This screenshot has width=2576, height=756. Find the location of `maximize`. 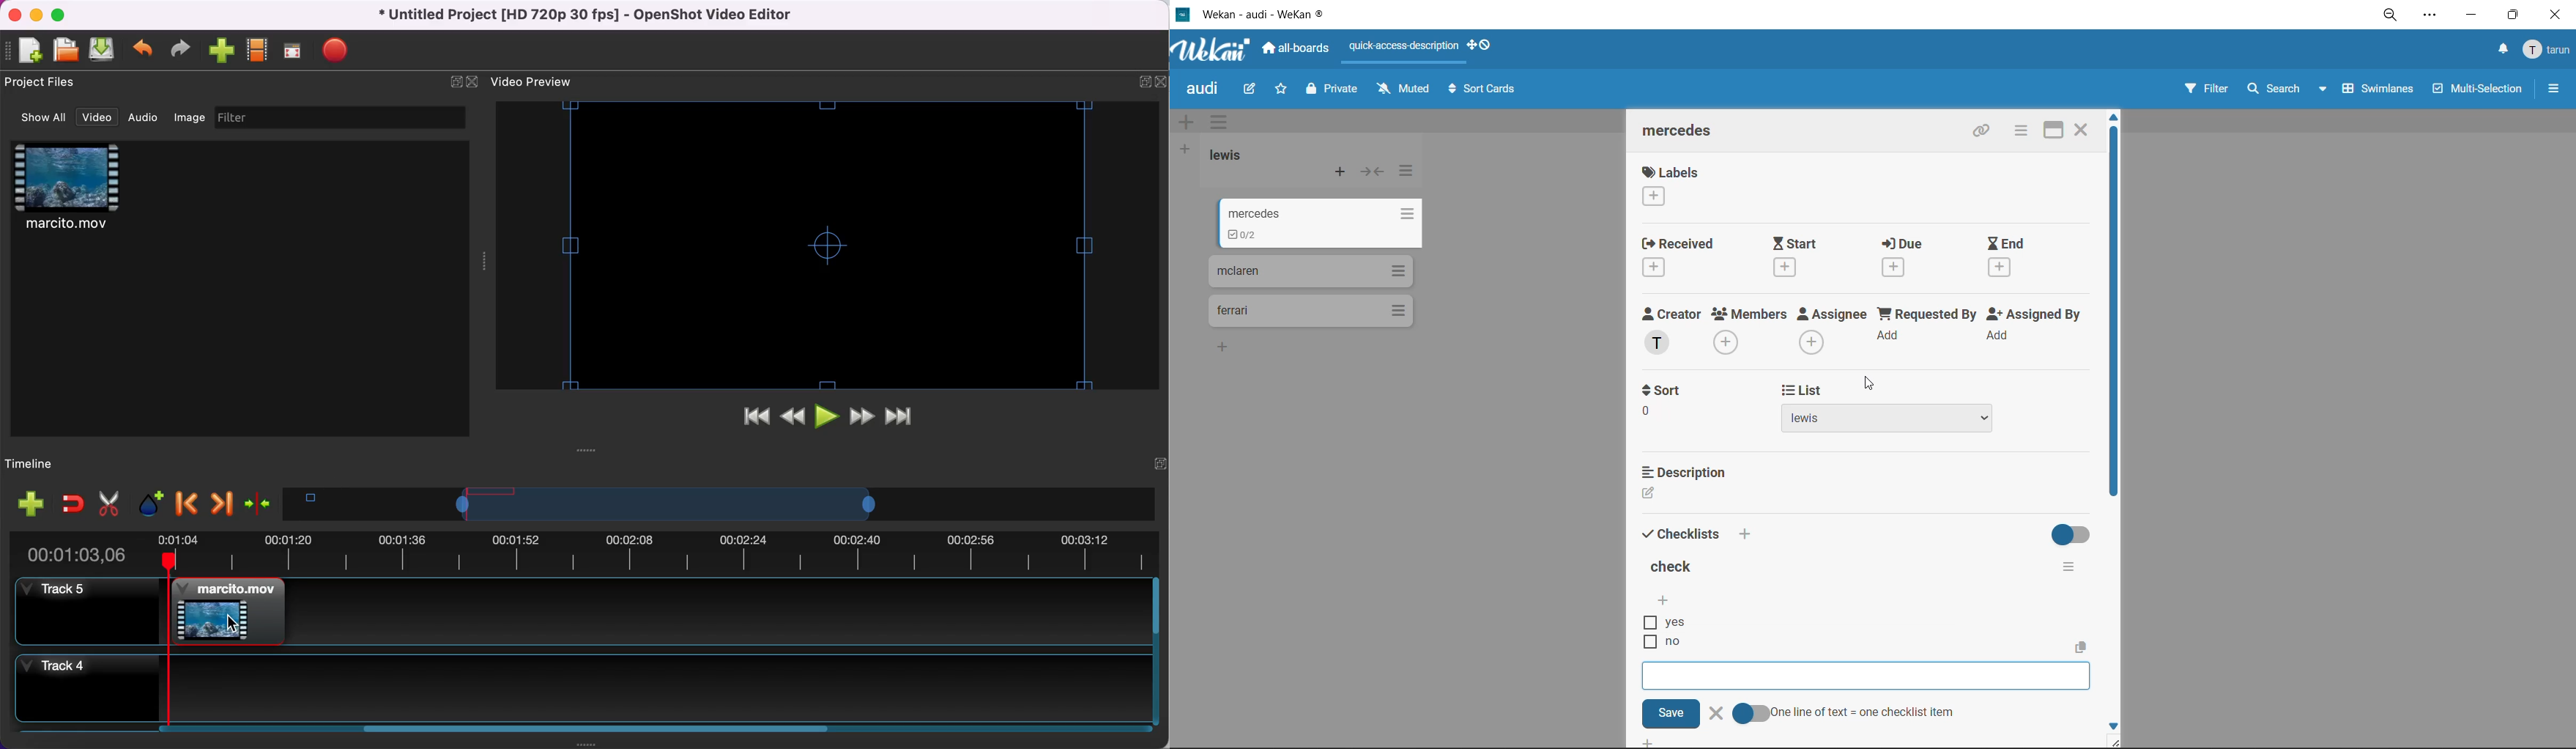

maximize is located at coordinates (61, 14).